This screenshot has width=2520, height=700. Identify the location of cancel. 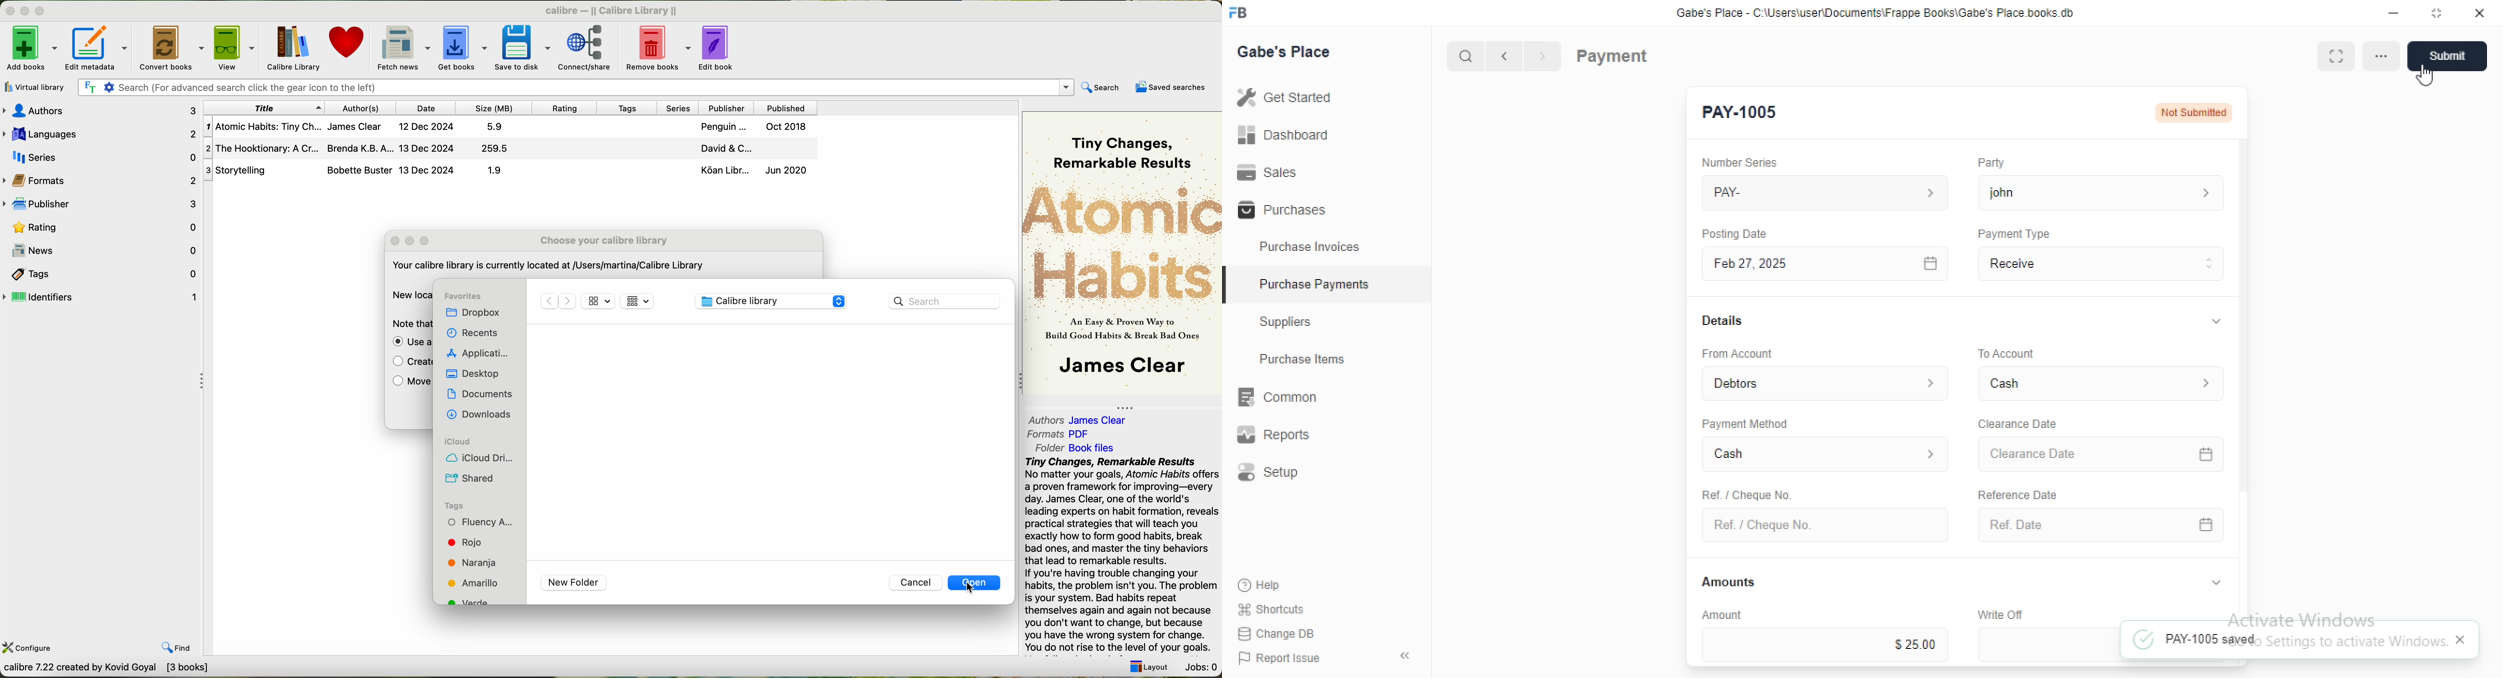
(916, 582).